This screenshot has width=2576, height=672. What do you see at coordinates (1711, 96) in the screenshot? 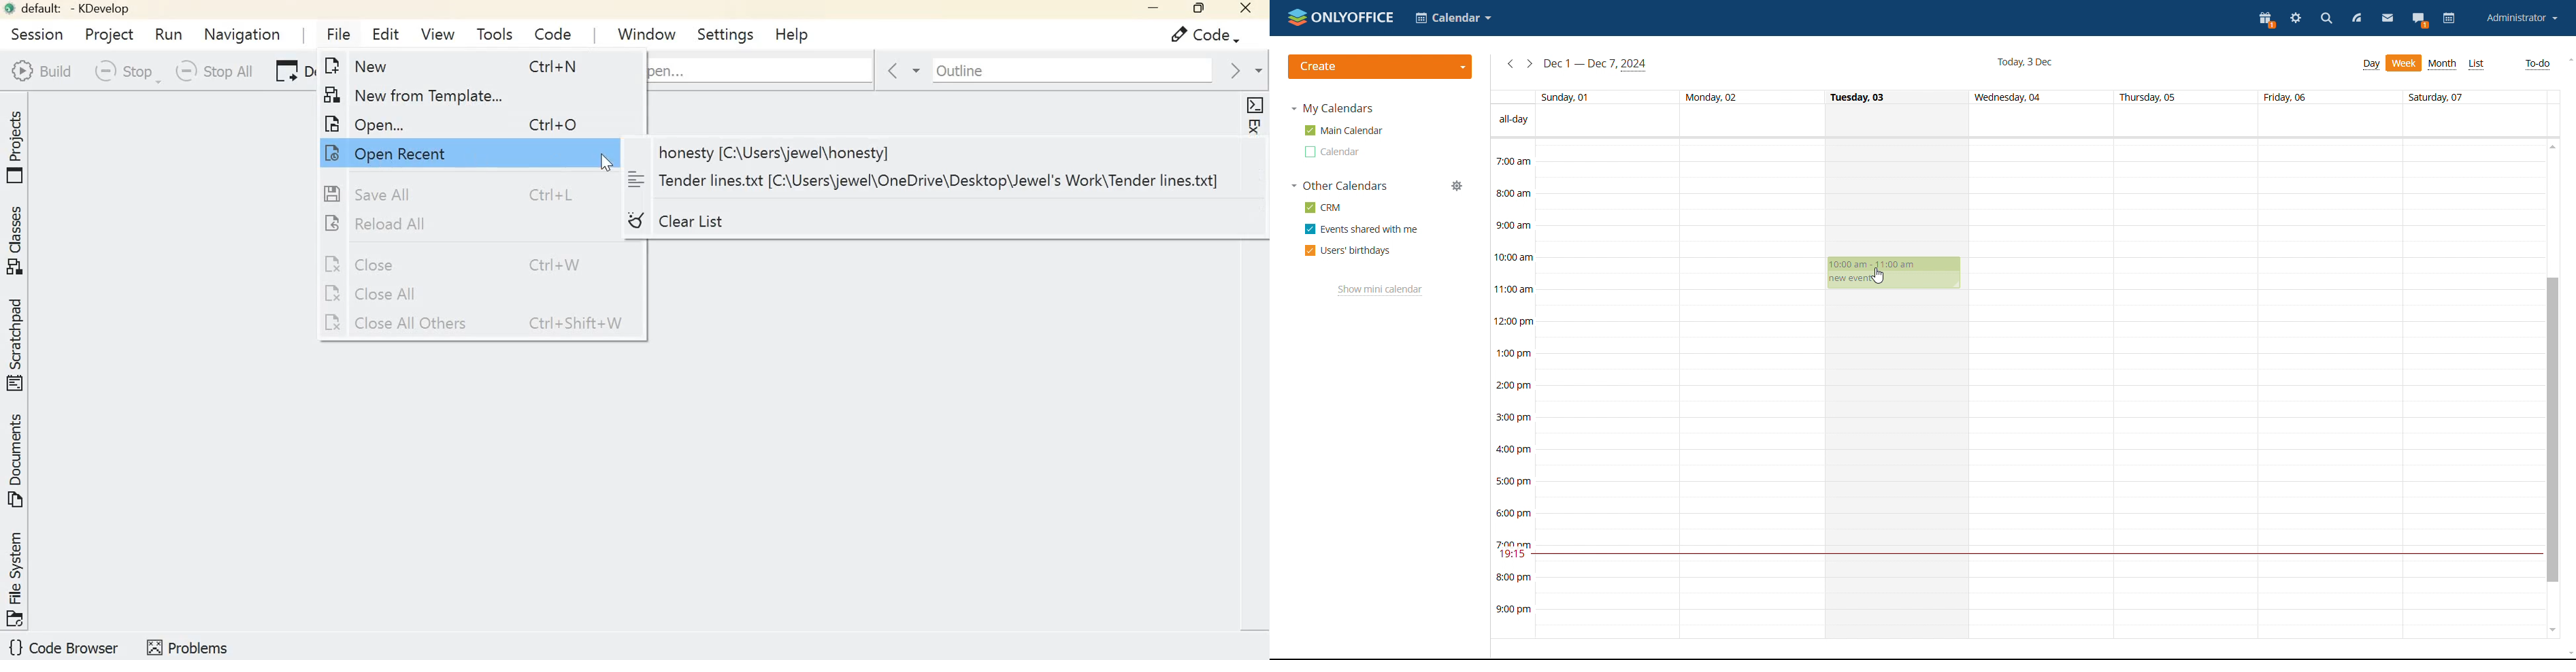
I see `Monday, 02` at bounding box center [1711, 96].